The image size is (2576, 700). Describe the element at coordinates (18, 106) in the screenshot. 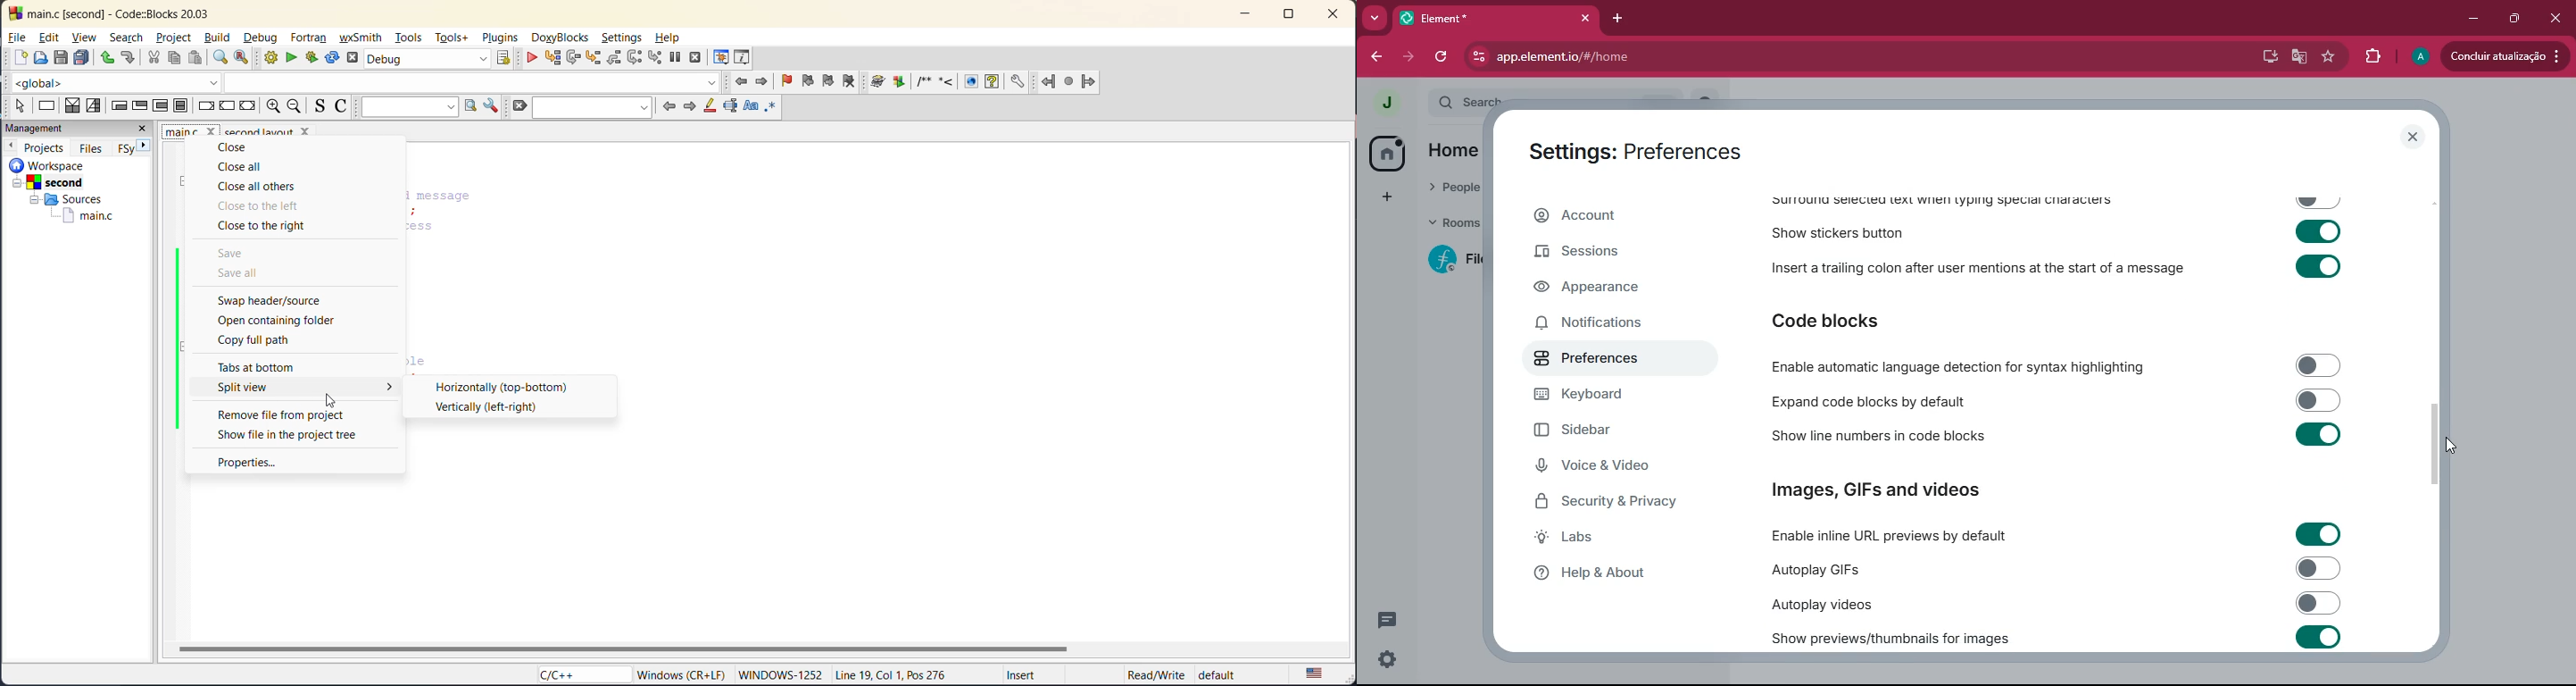

I see `select` at that location.